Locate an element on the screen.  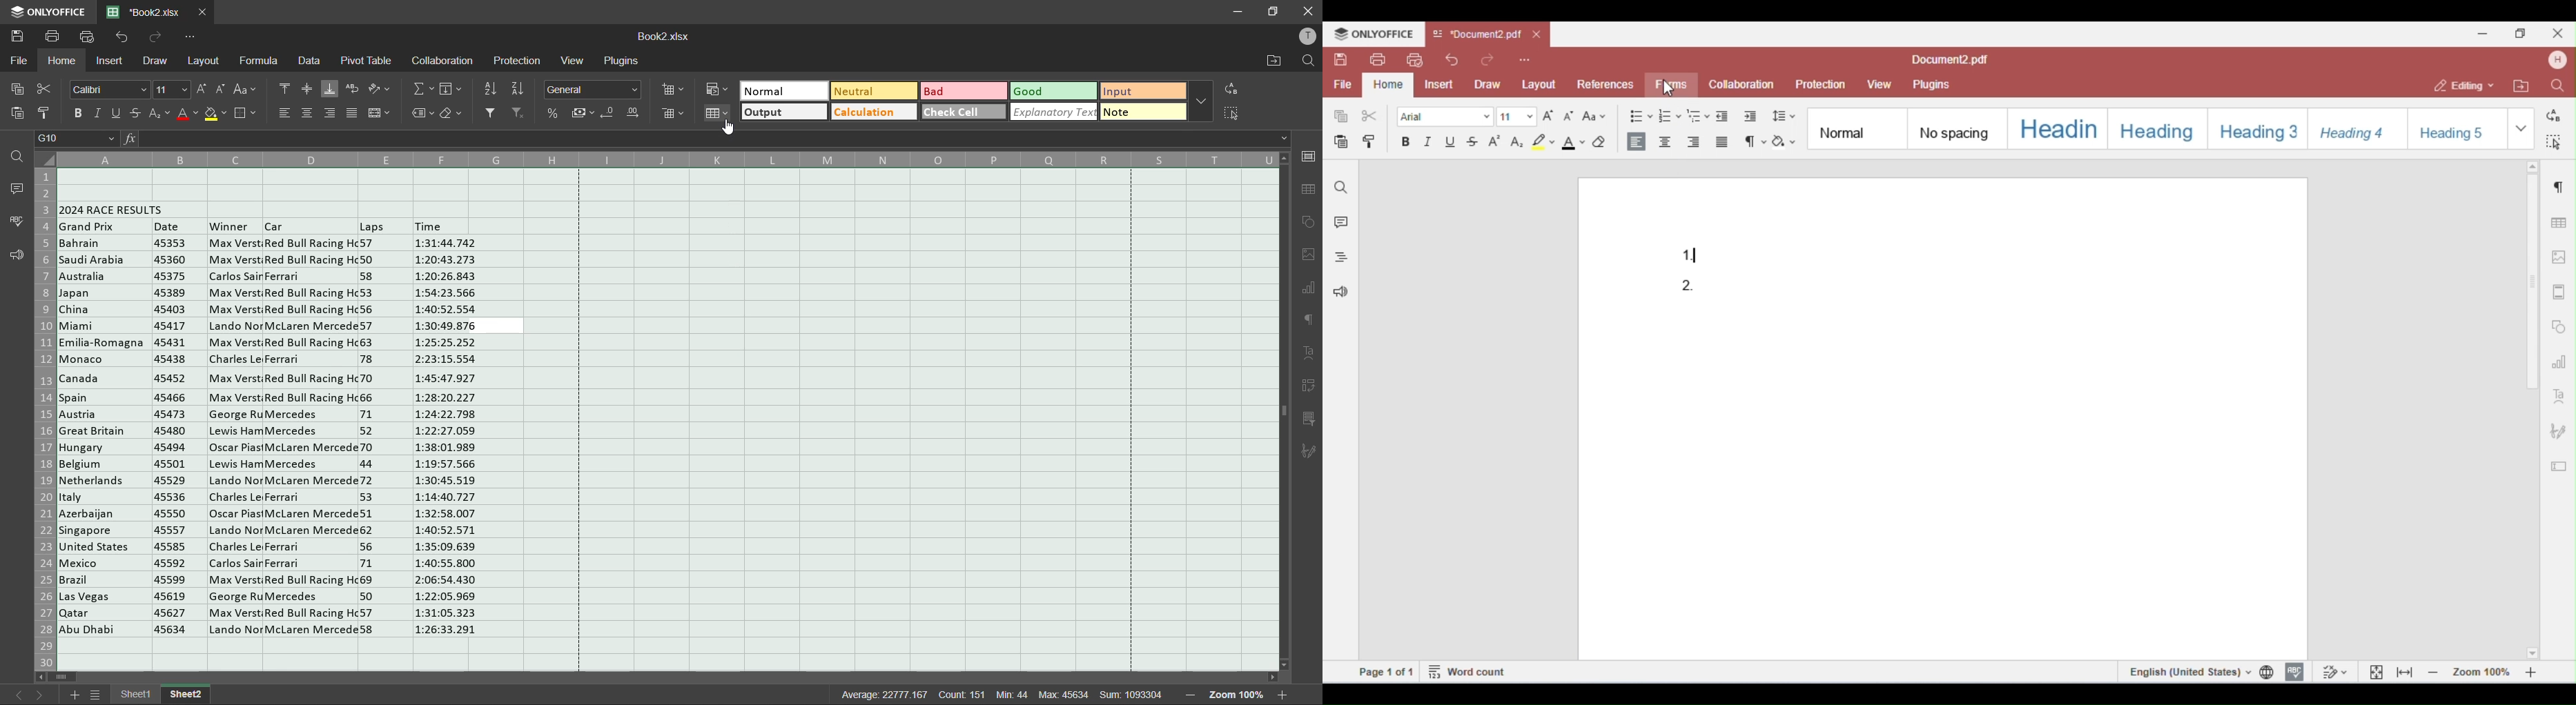
filename is located at coordinates (661, 37).